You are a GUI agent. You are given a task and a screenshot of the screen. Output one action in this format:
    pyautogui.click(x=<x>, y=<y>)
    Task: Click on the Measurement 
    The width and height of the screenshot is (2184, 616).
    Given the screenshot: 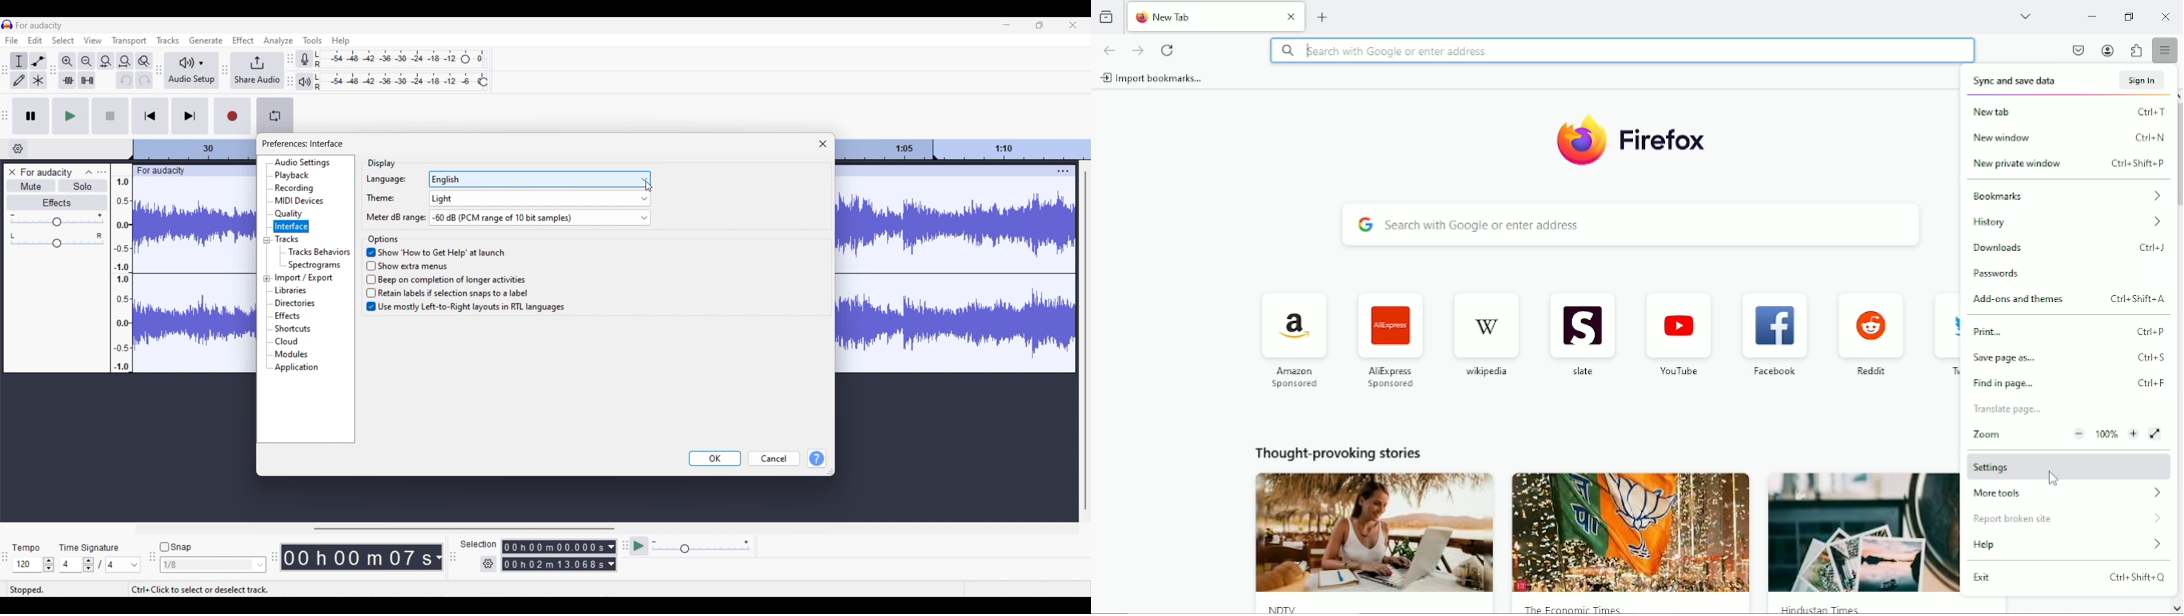 What is the action you would take?
    pyautogui.click(x=438, y=558)
    